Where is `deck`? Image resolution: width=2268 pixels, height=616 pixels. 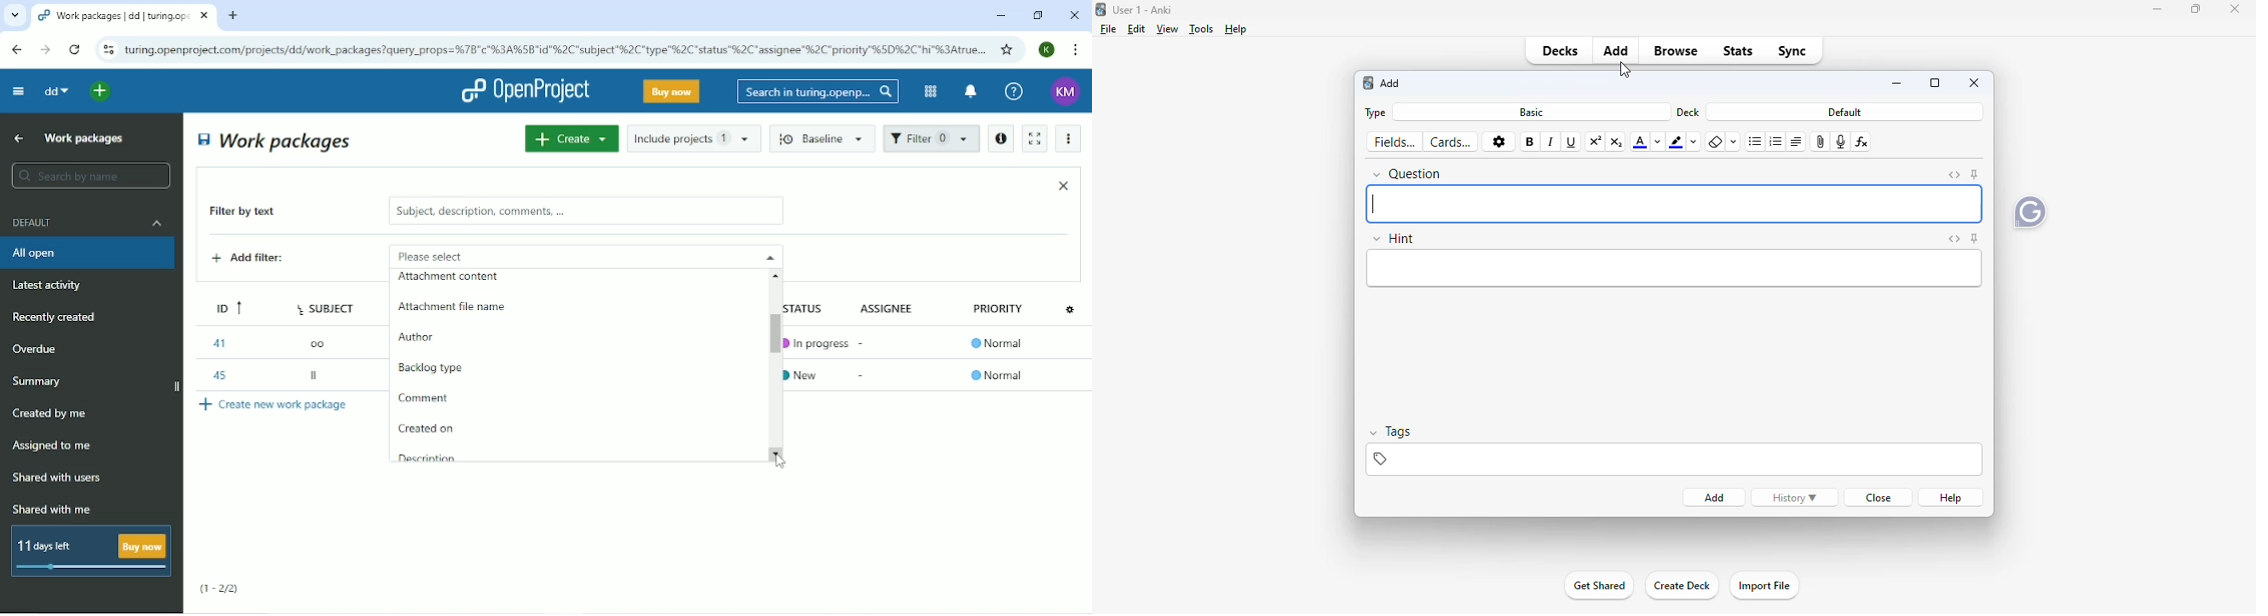 deck is located at coordinates (1687, 113).